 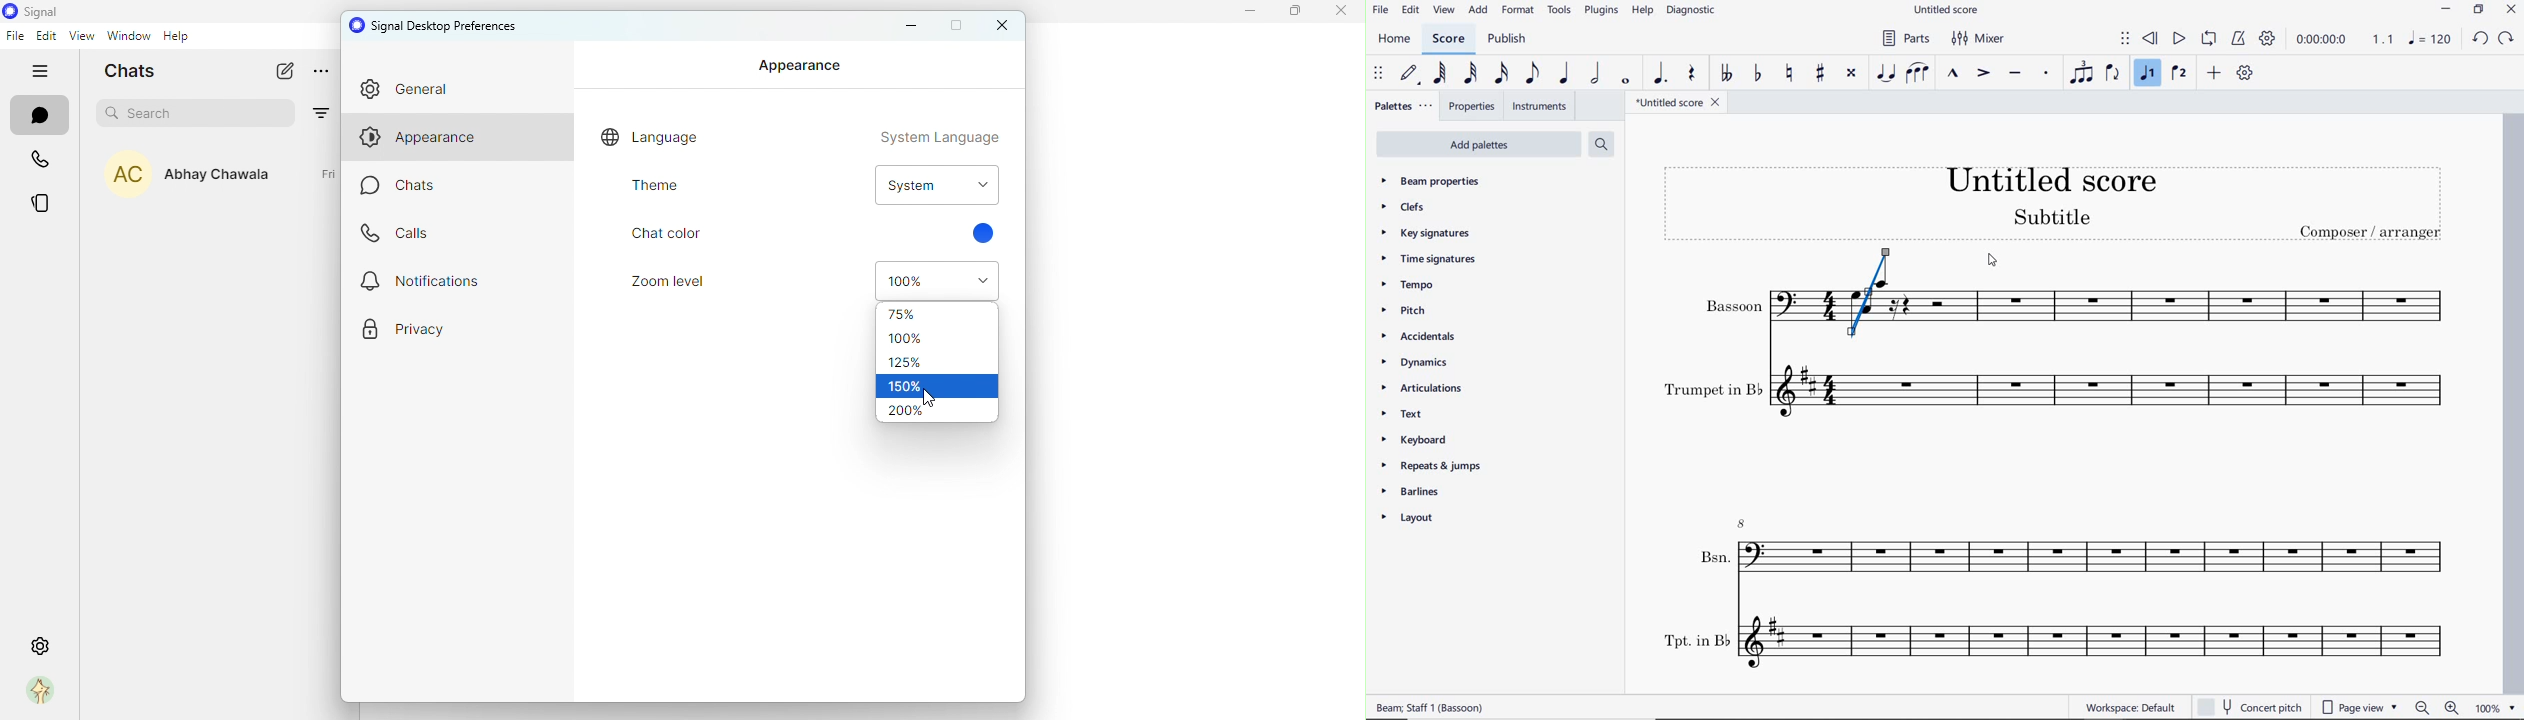 I want to click on plugins, so click(x=1603, y=10).